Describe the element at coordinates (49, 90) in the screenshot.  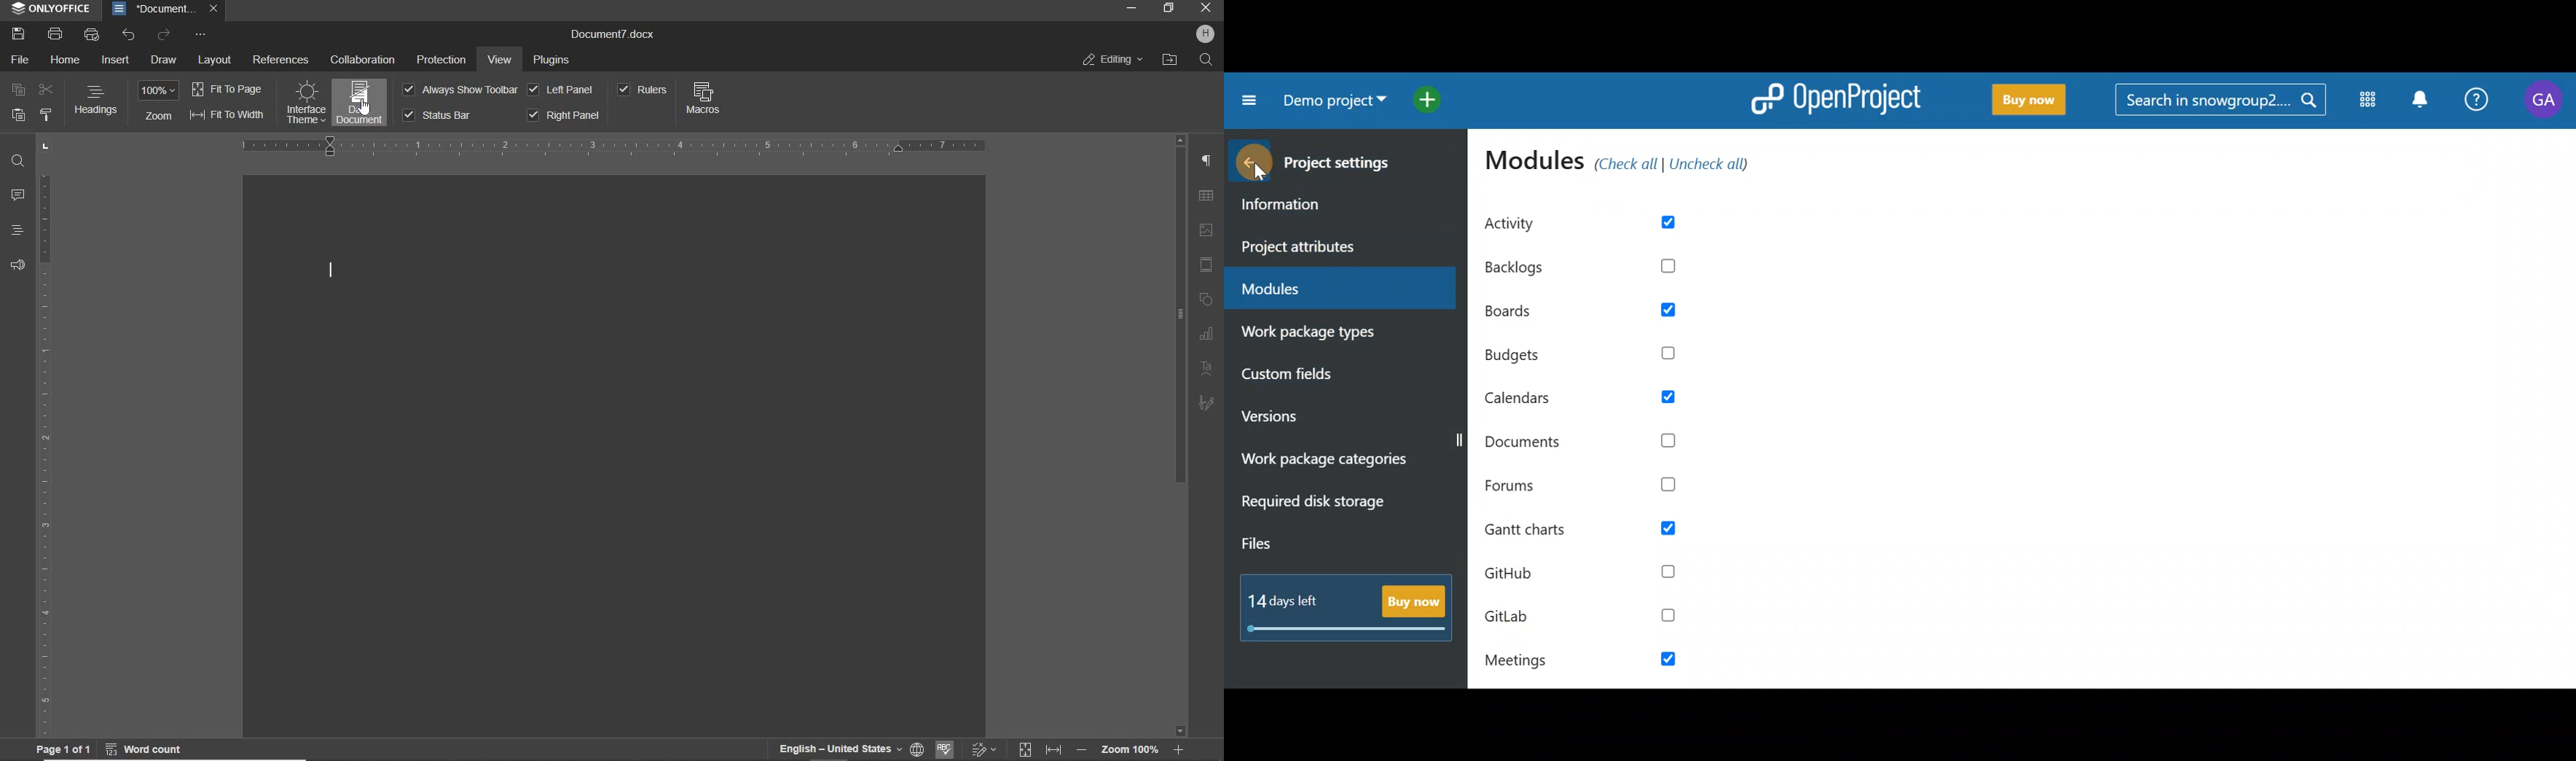
I see `CUT` at that location.